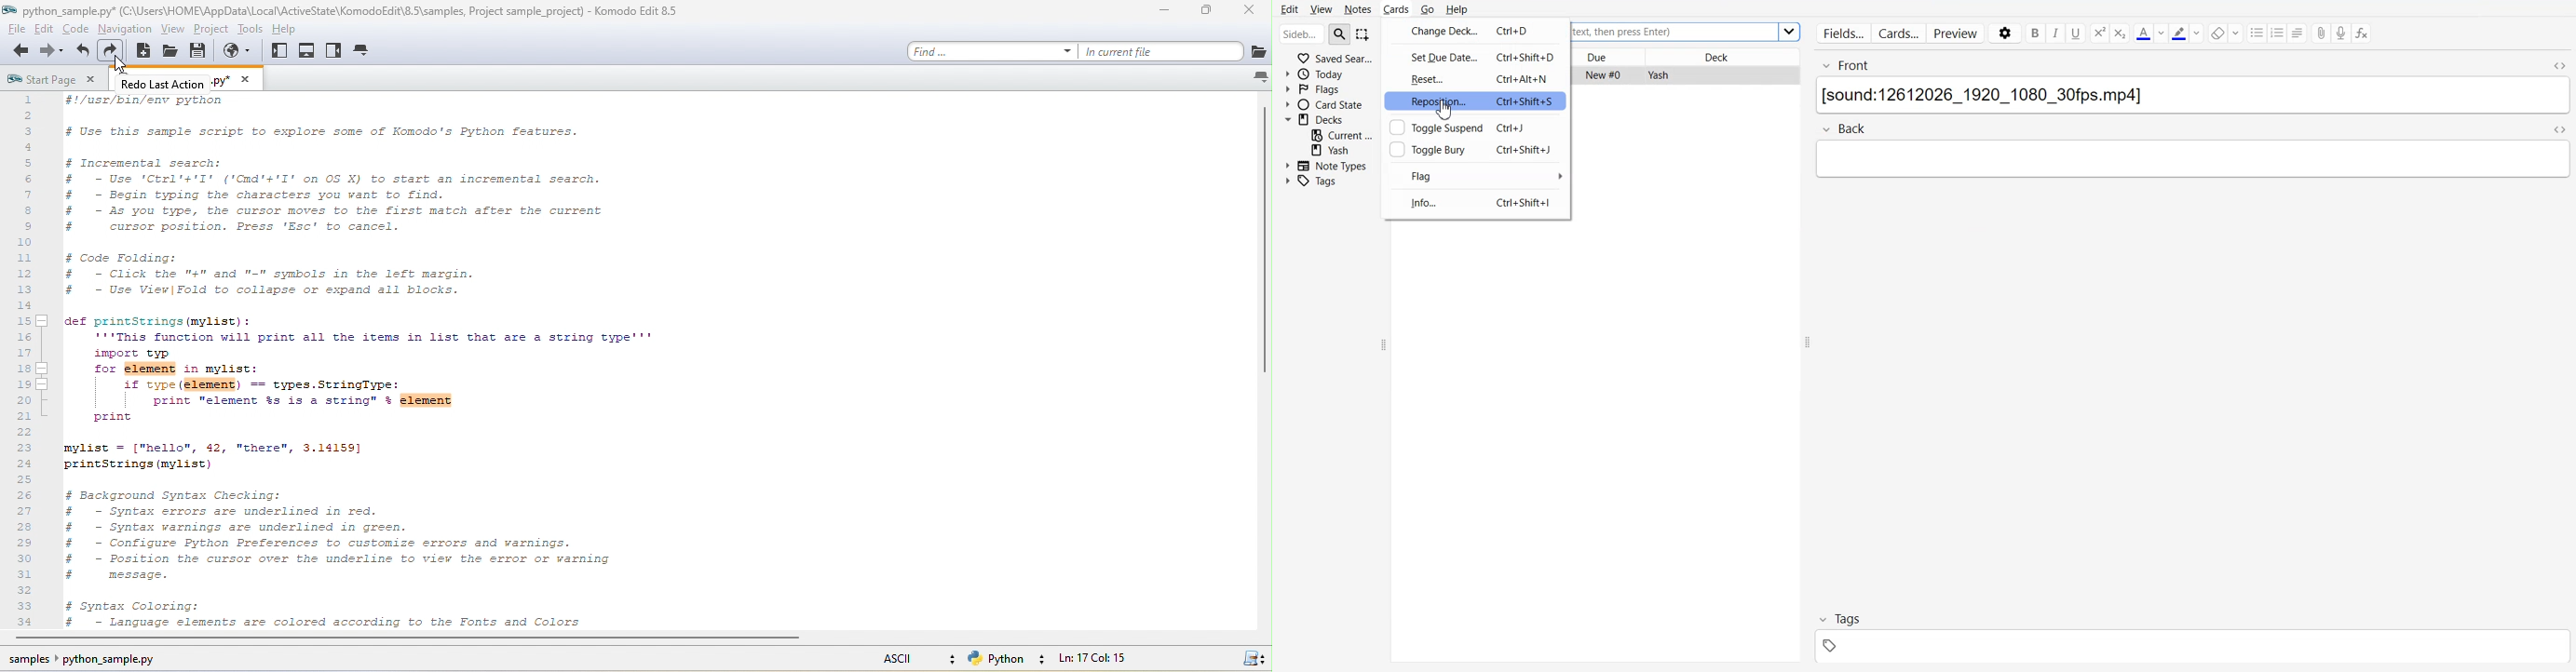 Image resolution: width=2576 pixels, height=672 pixels. I want to click on Underline, so click(2076, 33).